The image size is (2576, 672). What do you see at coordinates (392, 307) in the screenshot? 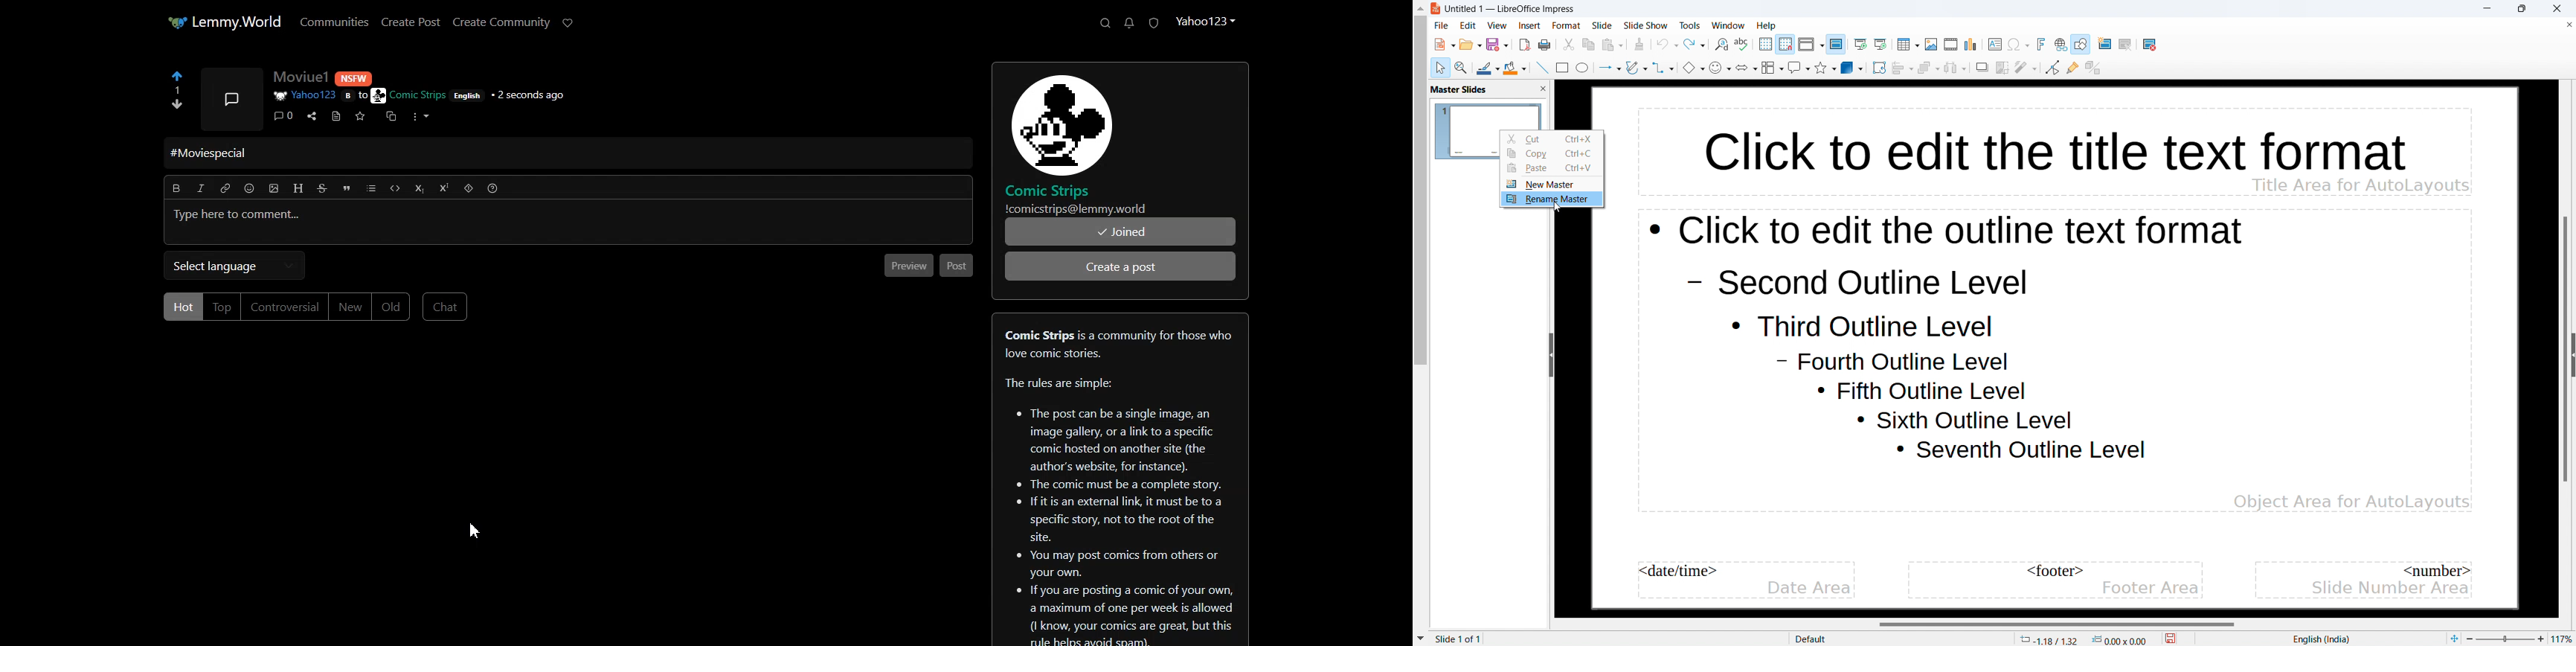
I see `Old` at bounding box center [392, 307].